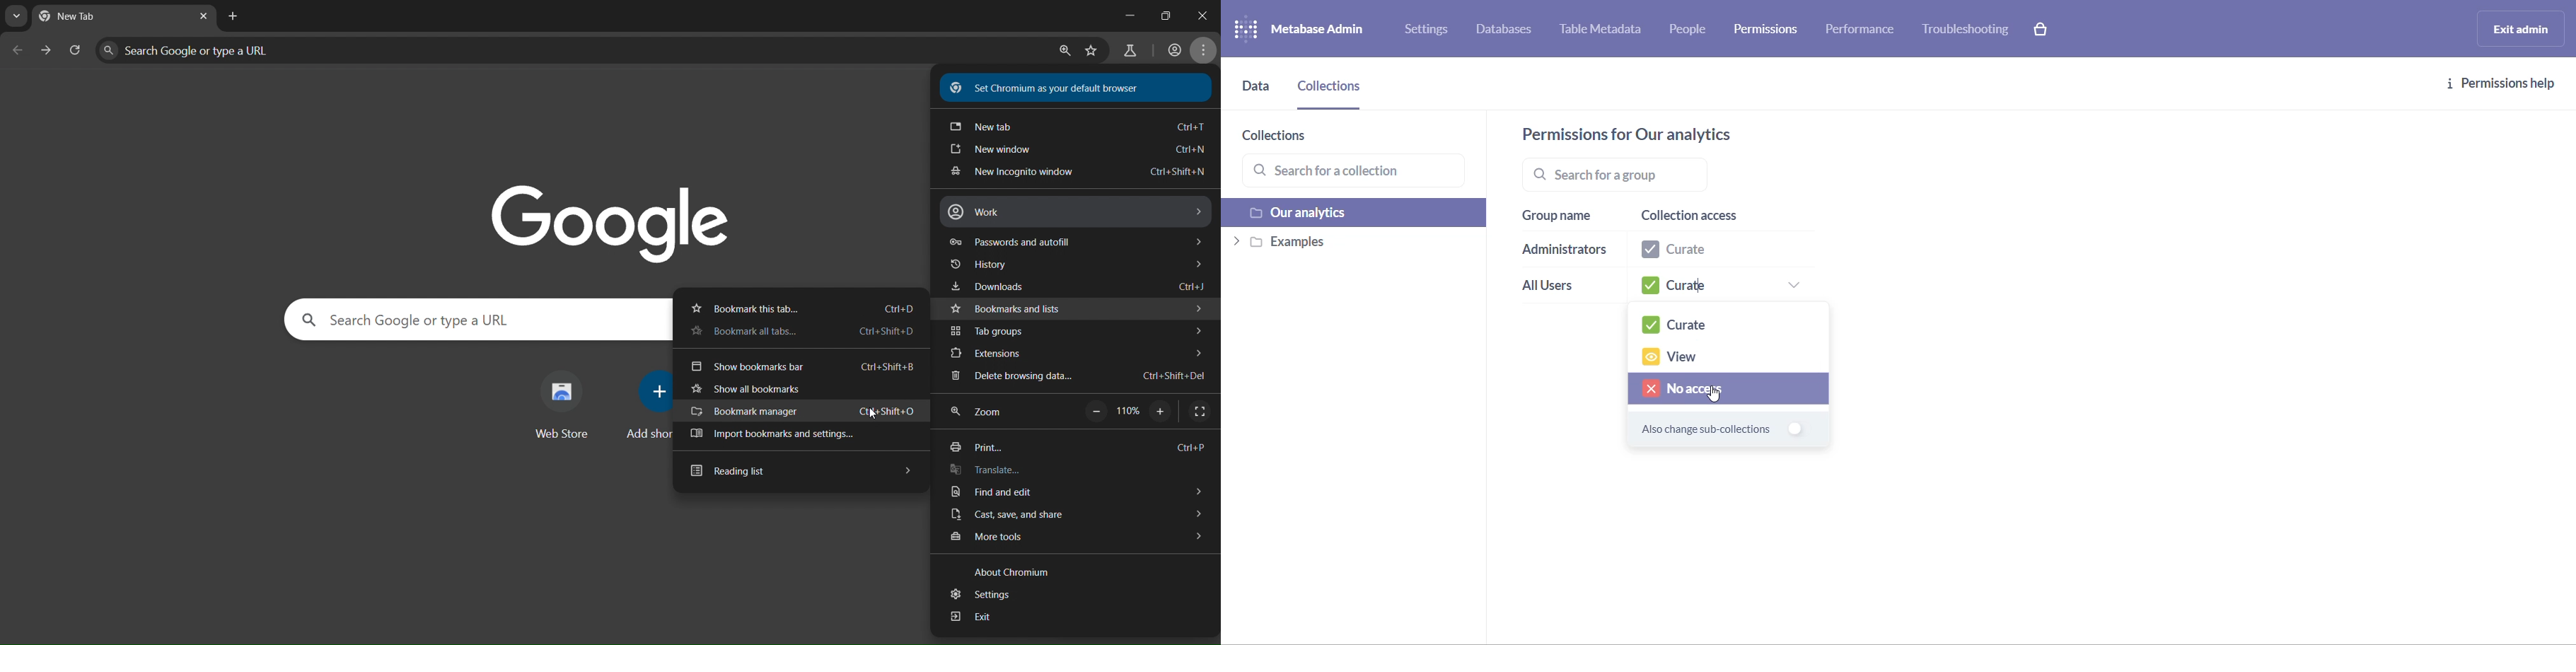  Describe the element at coordinates (1048, 88) in the screenshot. I see `Set Chromium as your default browser` at that location.